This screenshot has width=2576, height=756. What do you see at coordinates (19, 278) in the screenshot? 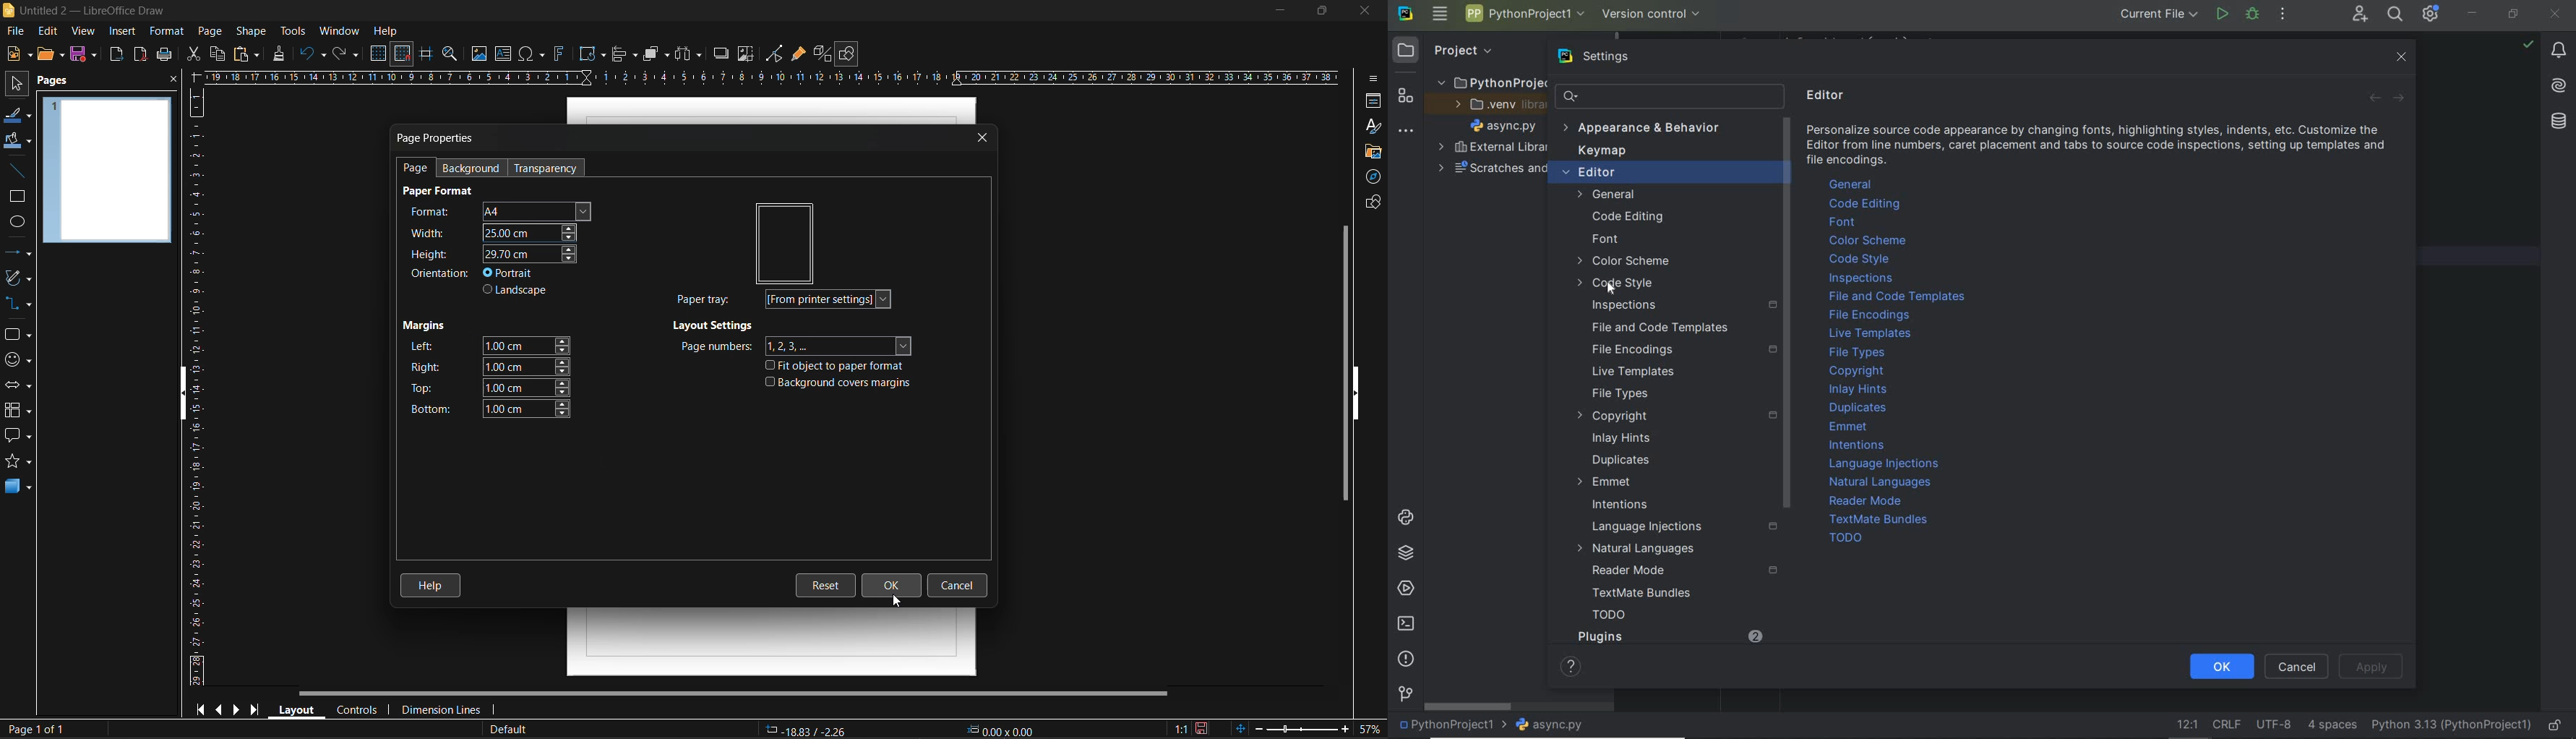
I see `curves and polygons` at bounding box center [19, 278].